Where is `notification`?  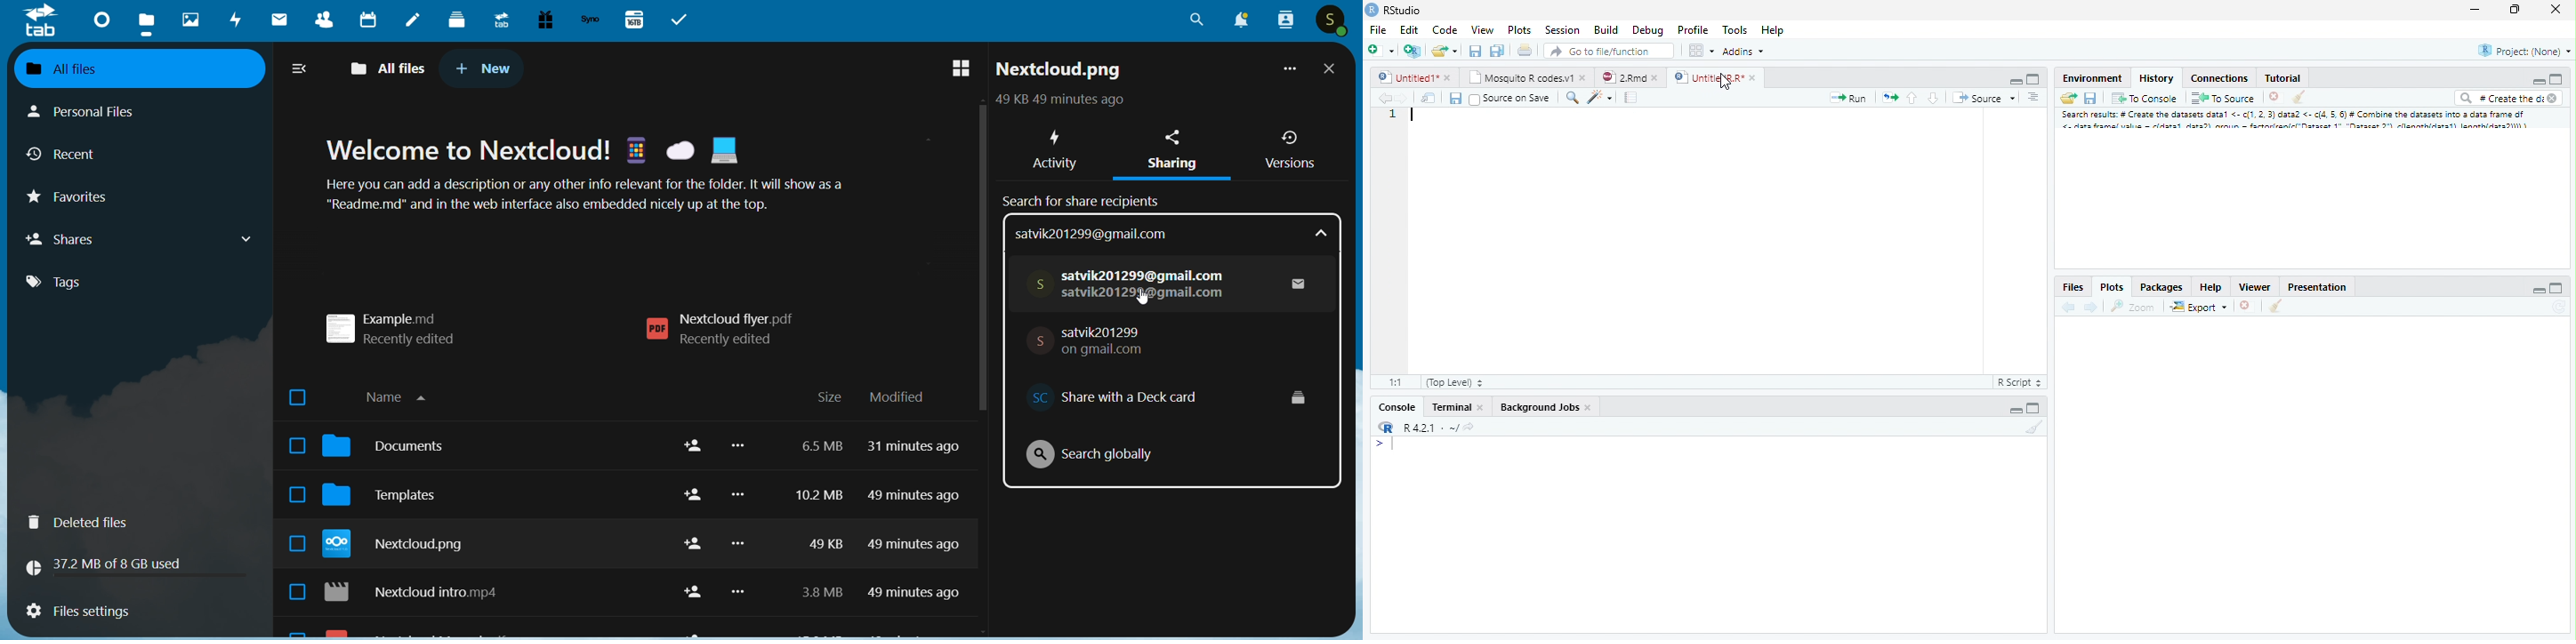
notification is located at coordinates (1238, 21).